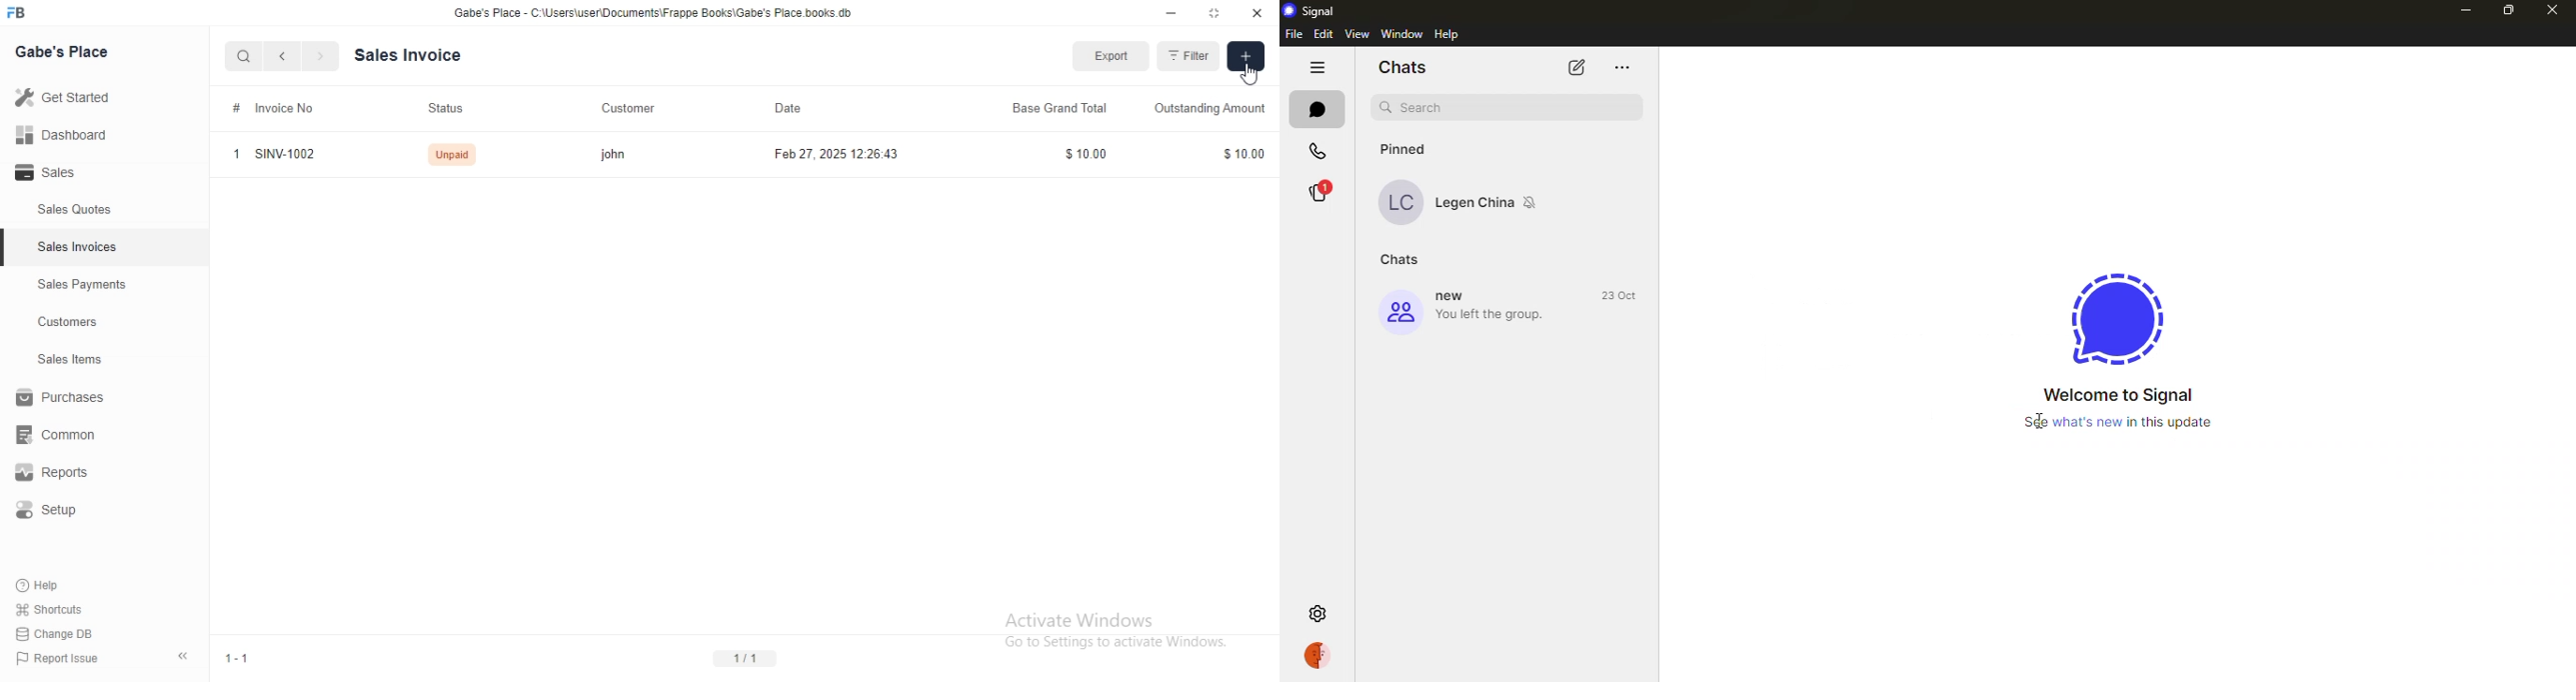  I want to click on close, so click(2553, 11).